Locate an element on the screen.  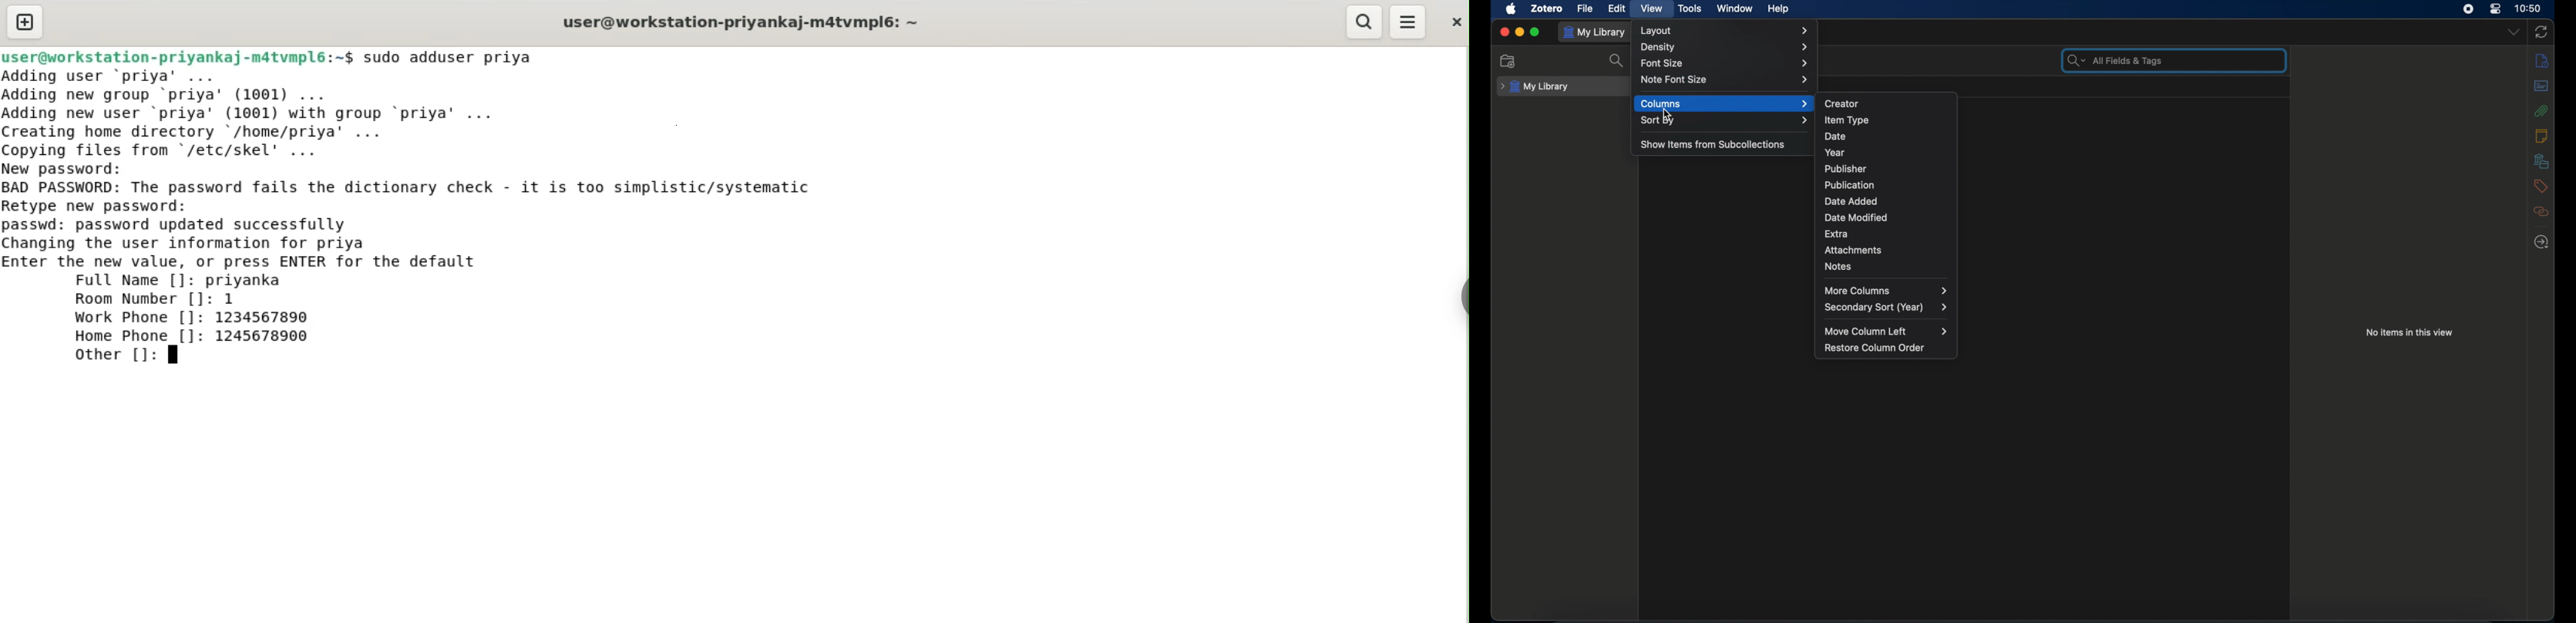
tags is located at coordinates (2541, 186).